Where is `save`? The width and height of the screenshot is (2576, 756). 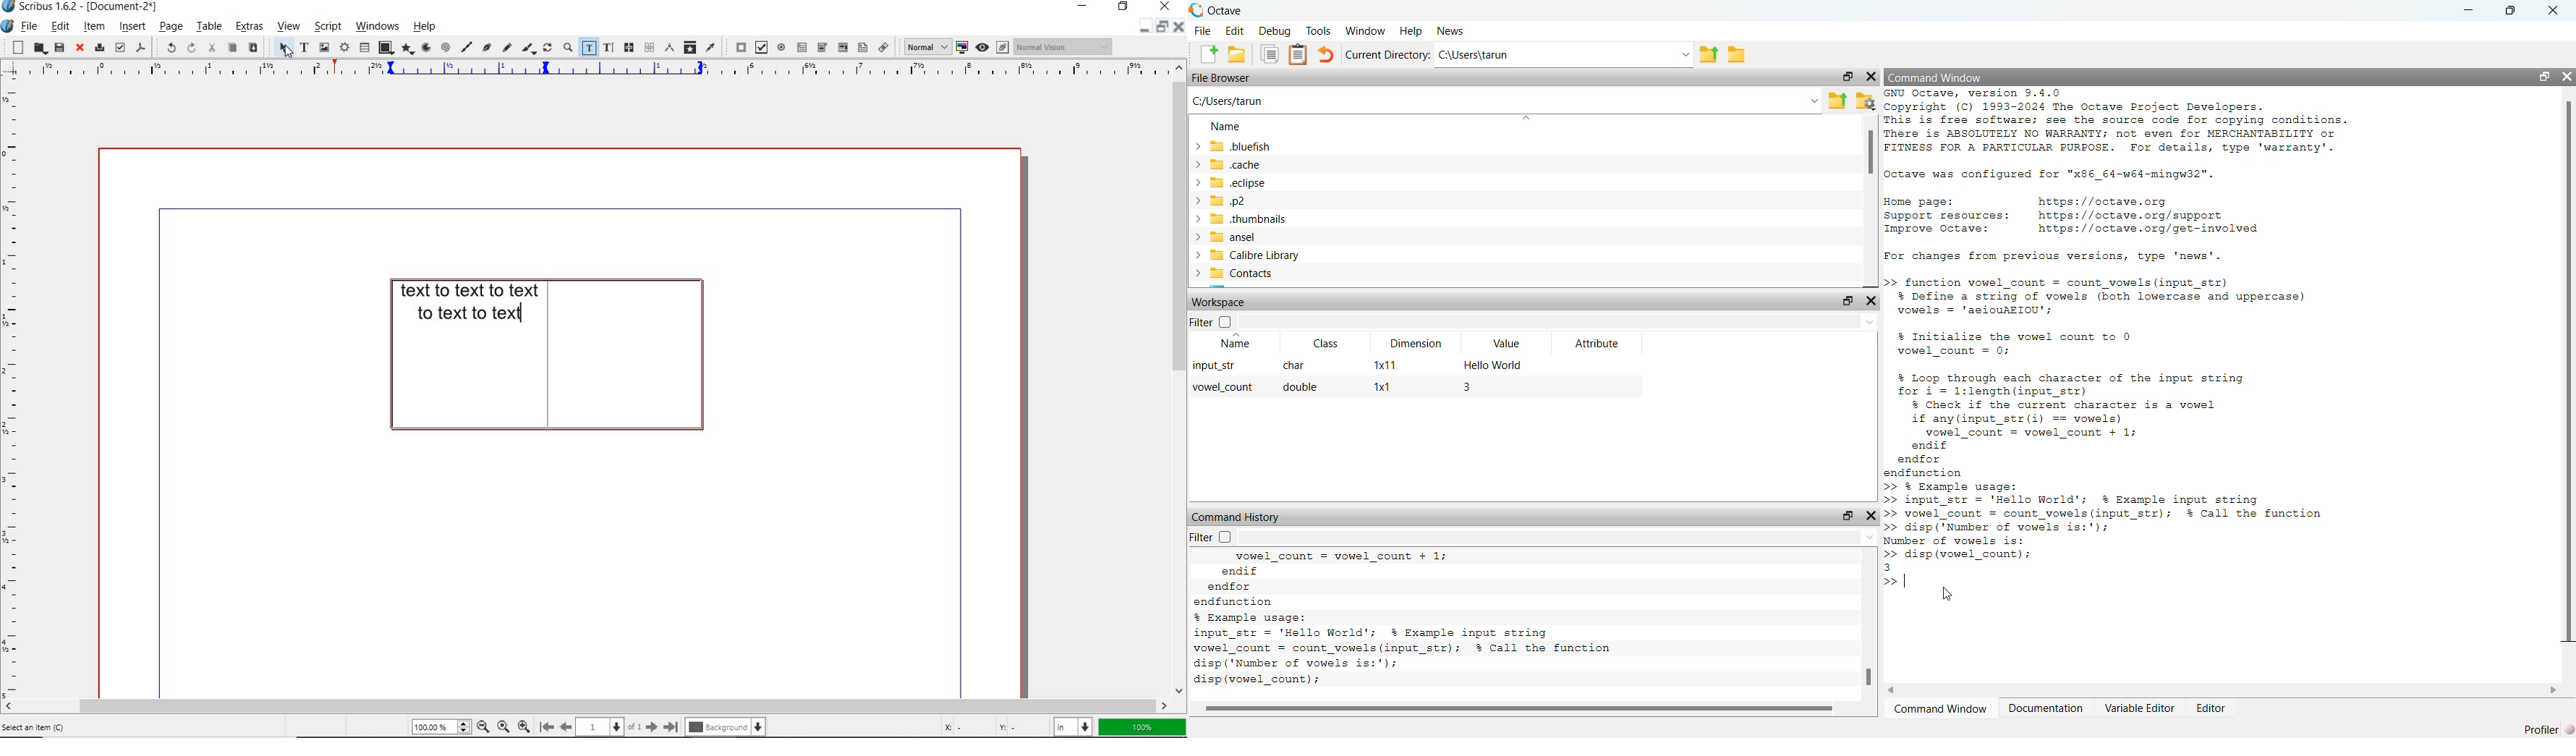
save is located at coordinates (58, 49).